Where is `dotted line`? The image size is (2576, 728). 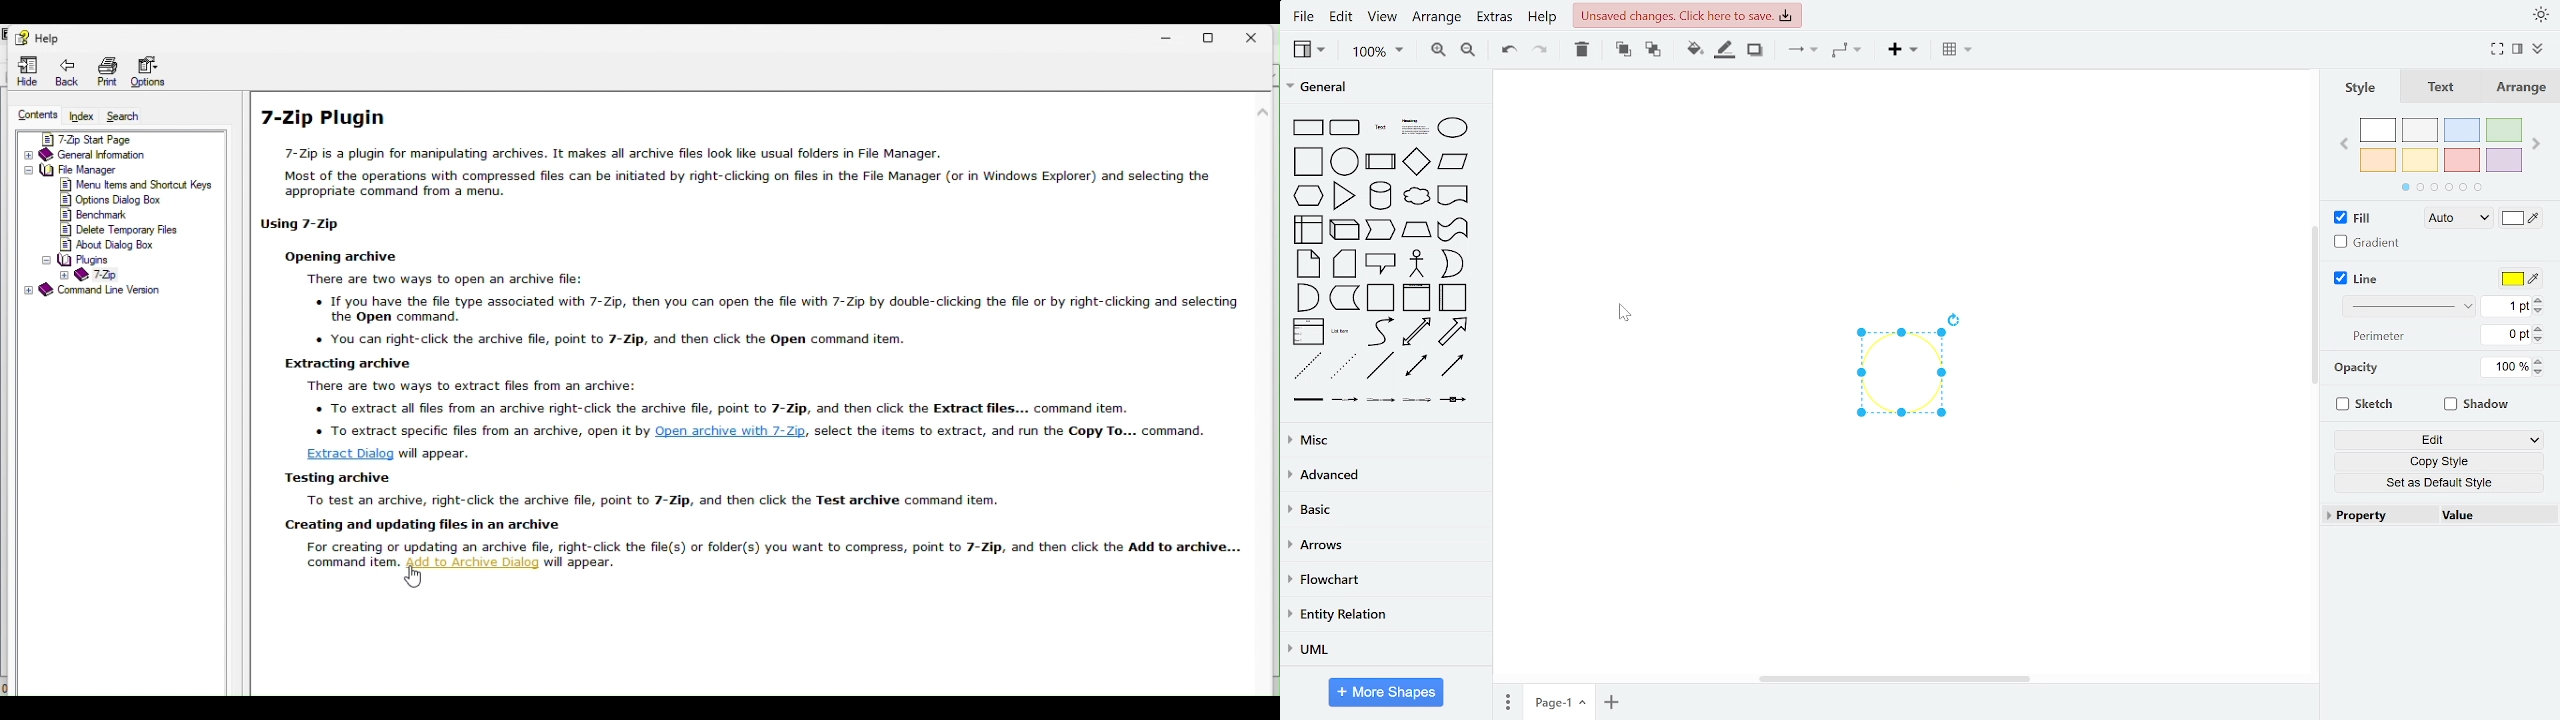 dotted line is located at coordinates (1343, 365).